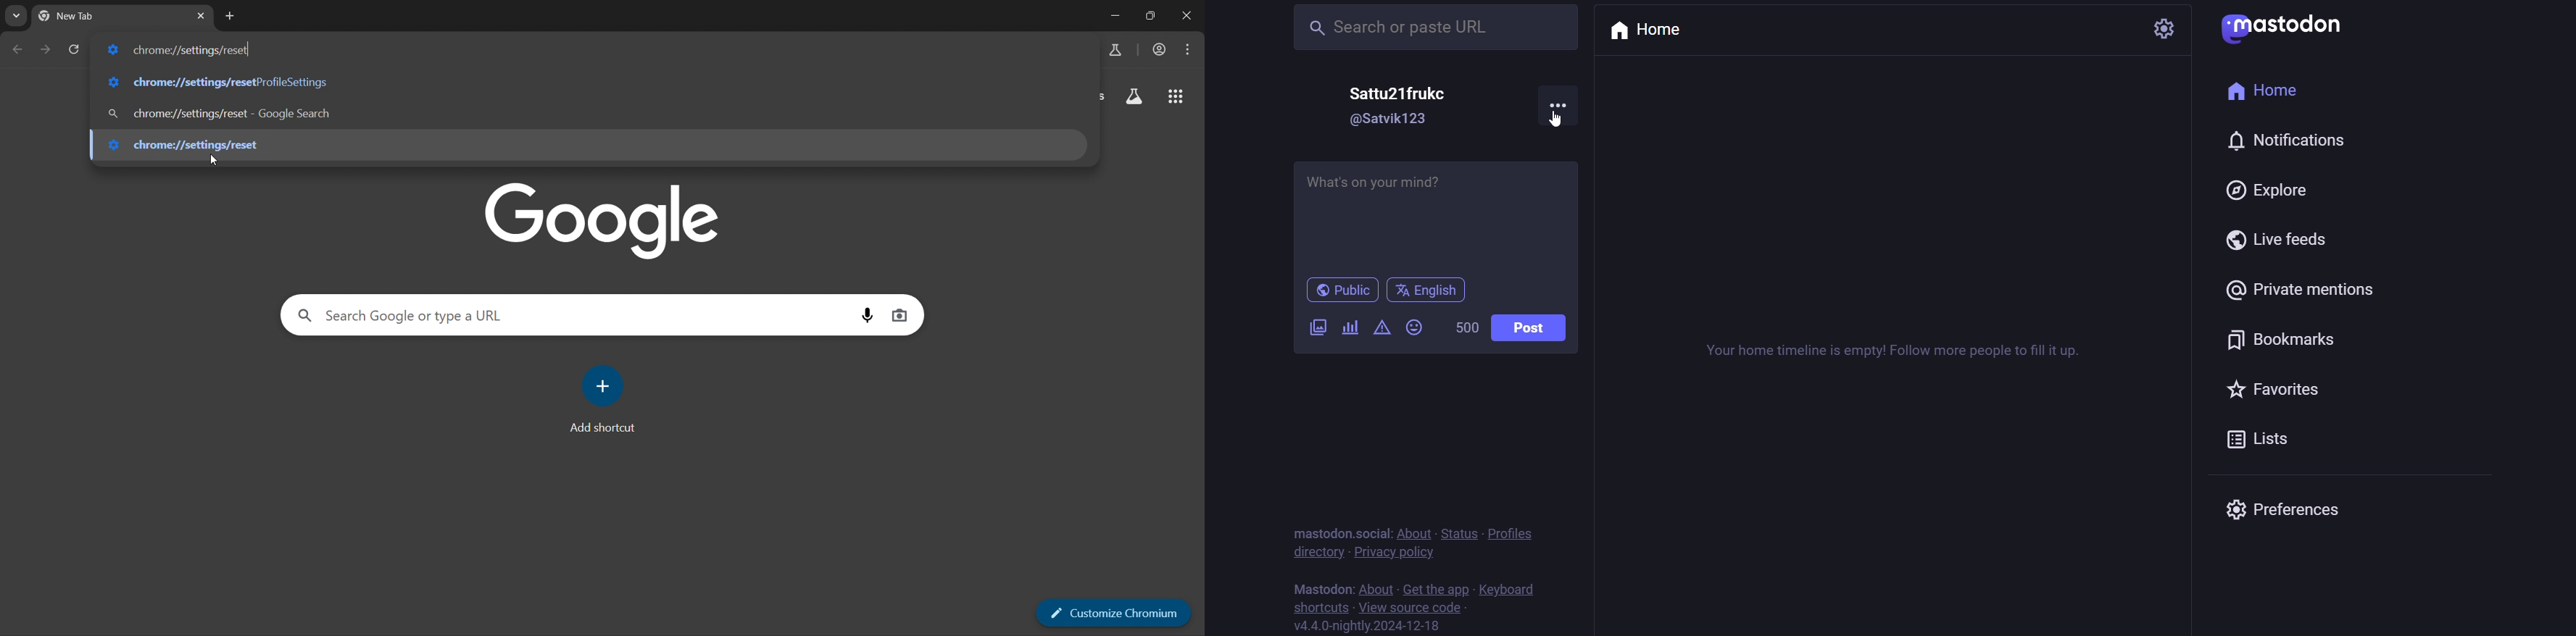 The width and height of the screenshot is (2576, 644). I want to click on Close, so click(1189, 14).